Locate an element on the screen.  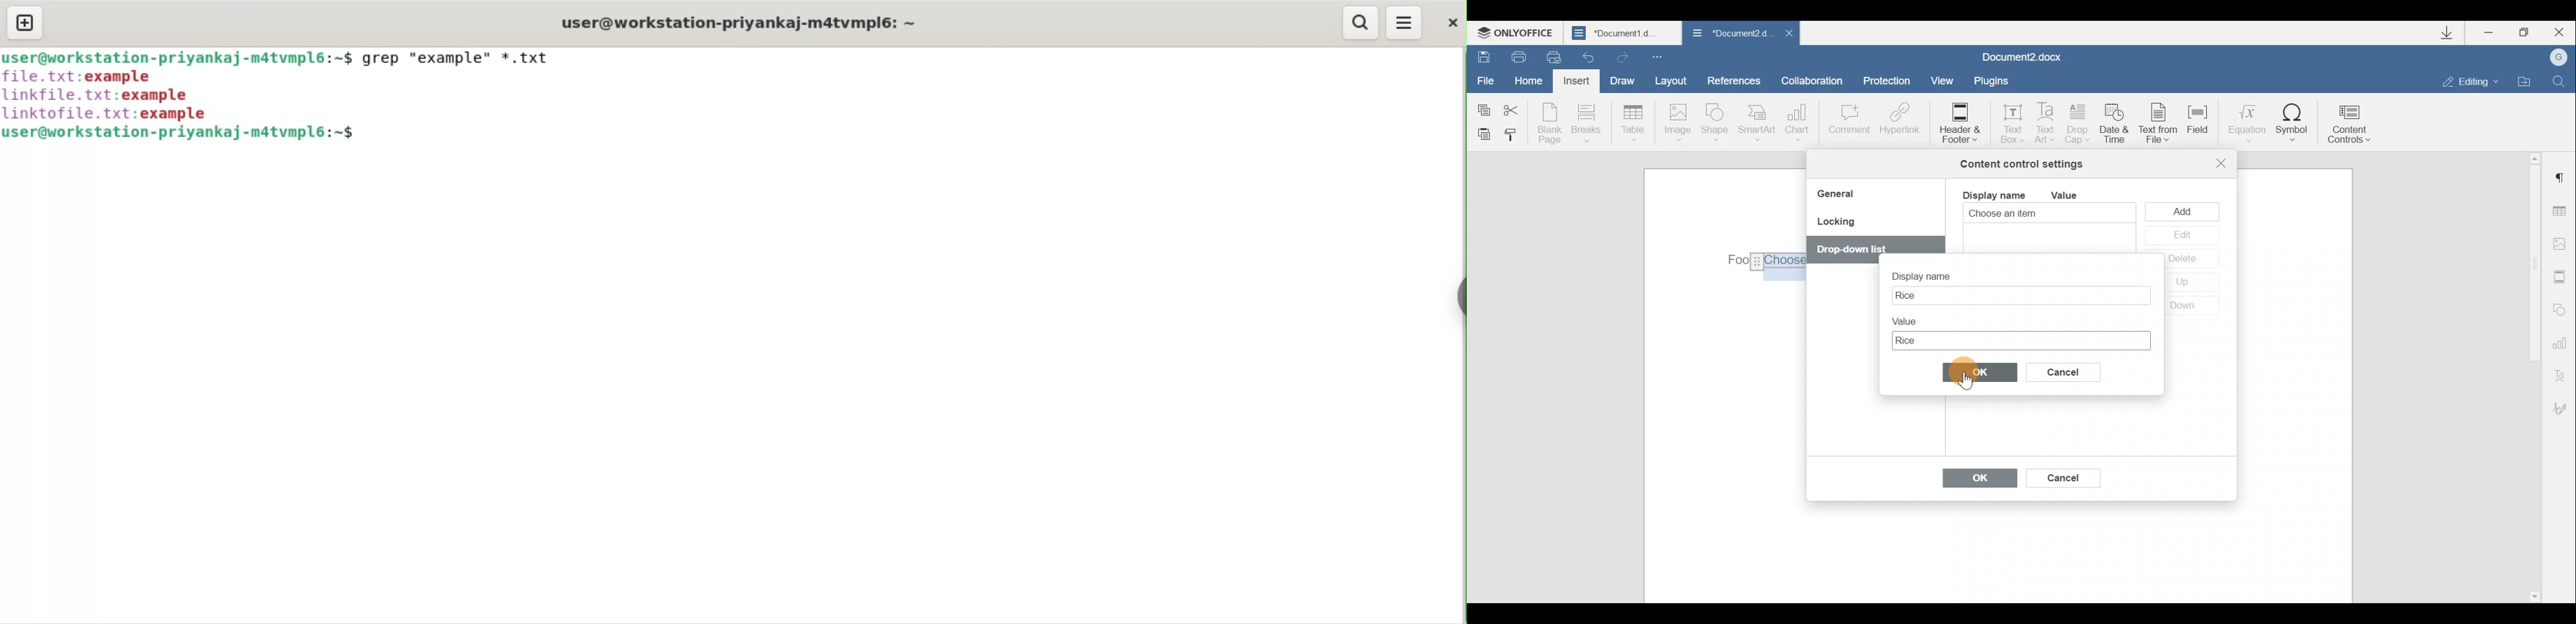
Cancel is located at coordinates (2062, 476).